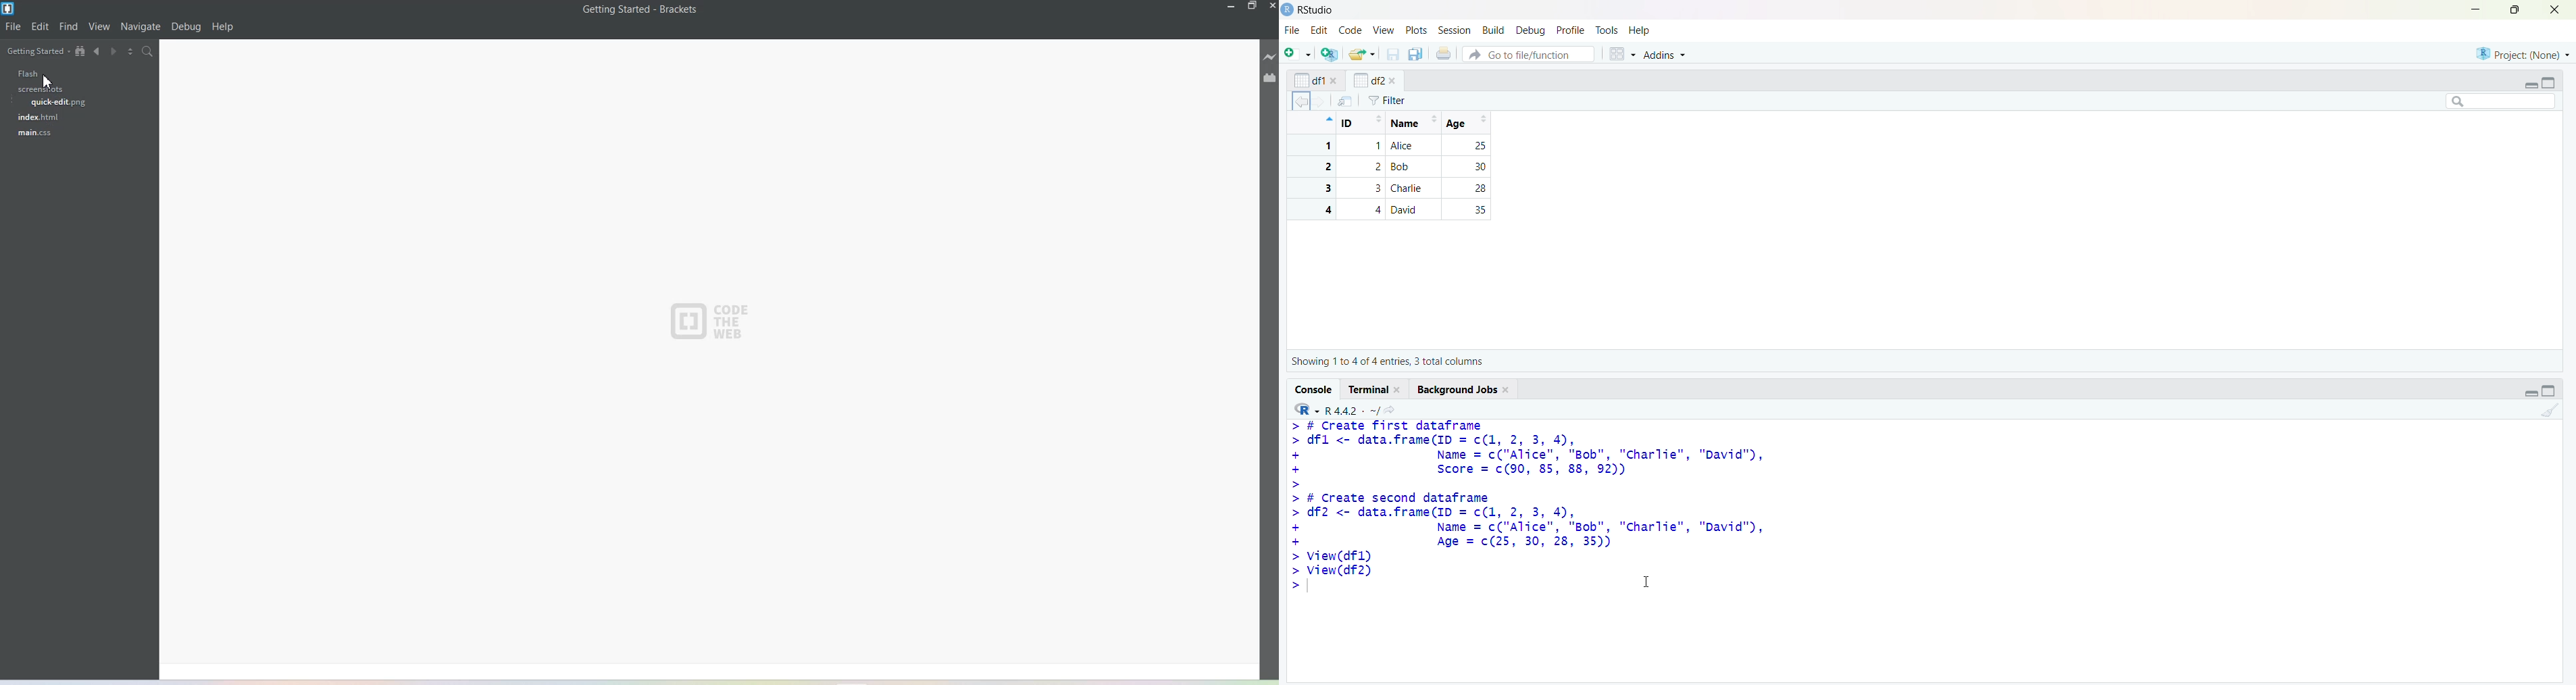 Image resolution: width=2576 pixels, height=700 pixels. Describe the element at coordinates (141, 27) in the screenshot. I see `Navigate` at that location.